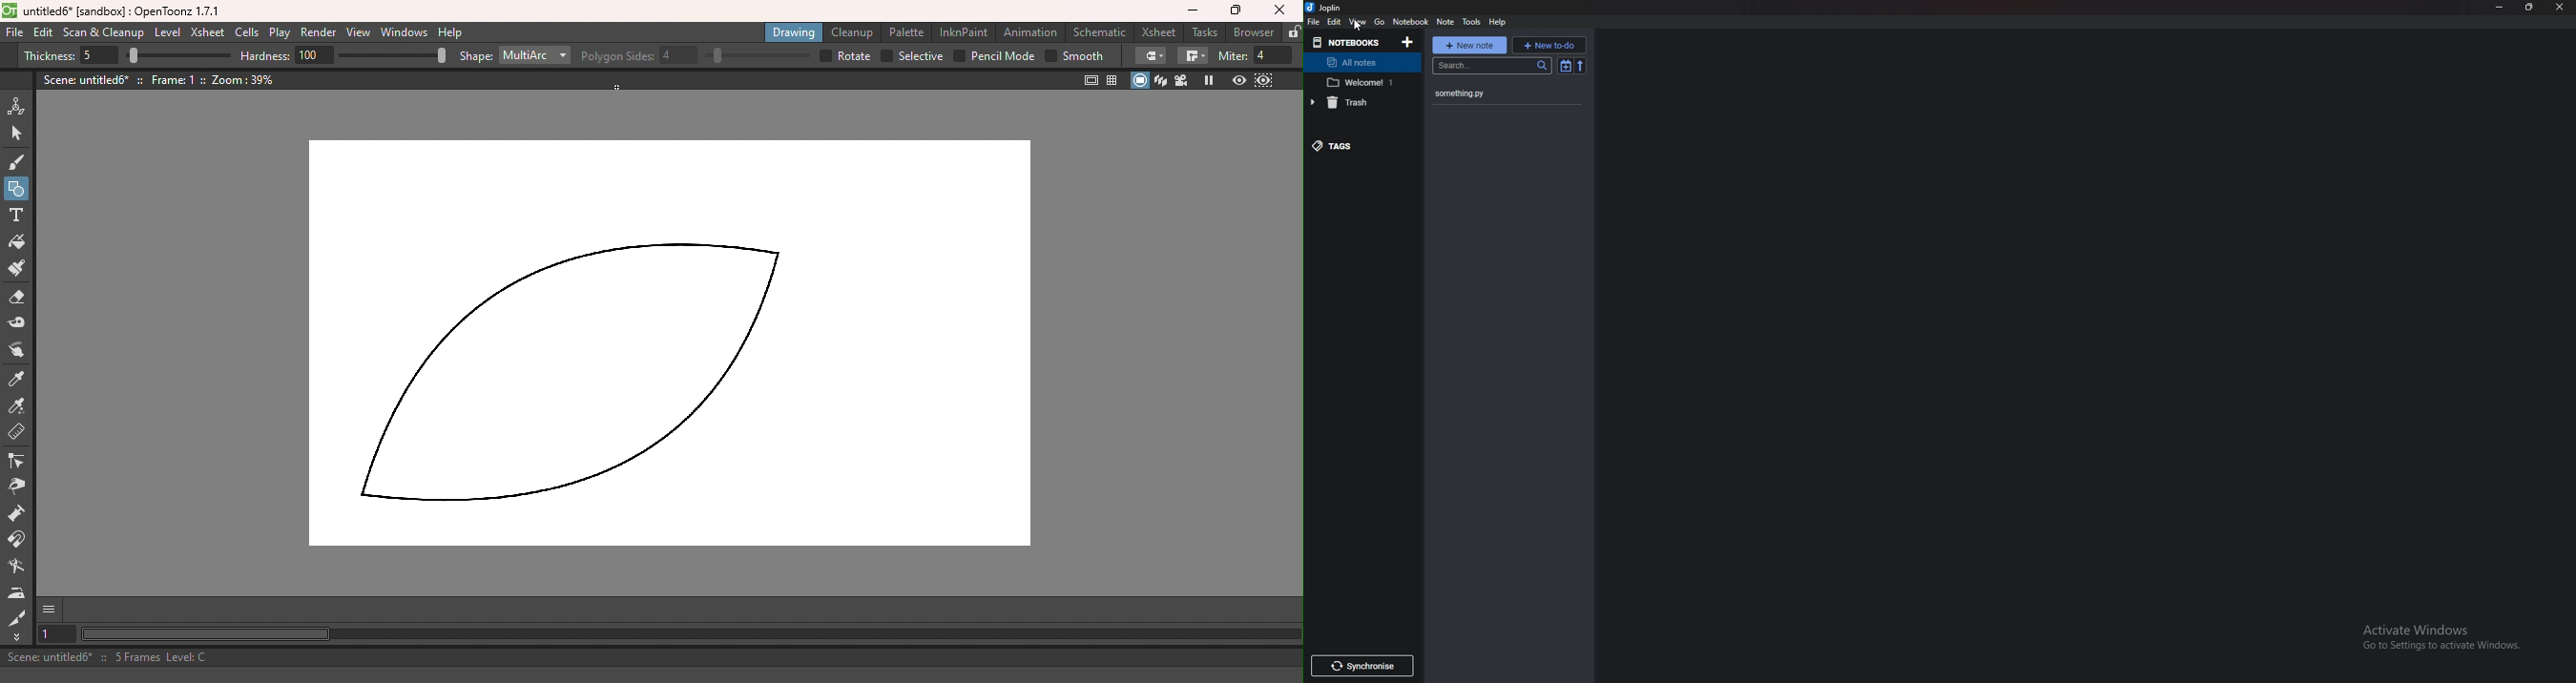  Describe the element at coordinates (1412, 22) in the screenshot. I see `Notebook` at that location.